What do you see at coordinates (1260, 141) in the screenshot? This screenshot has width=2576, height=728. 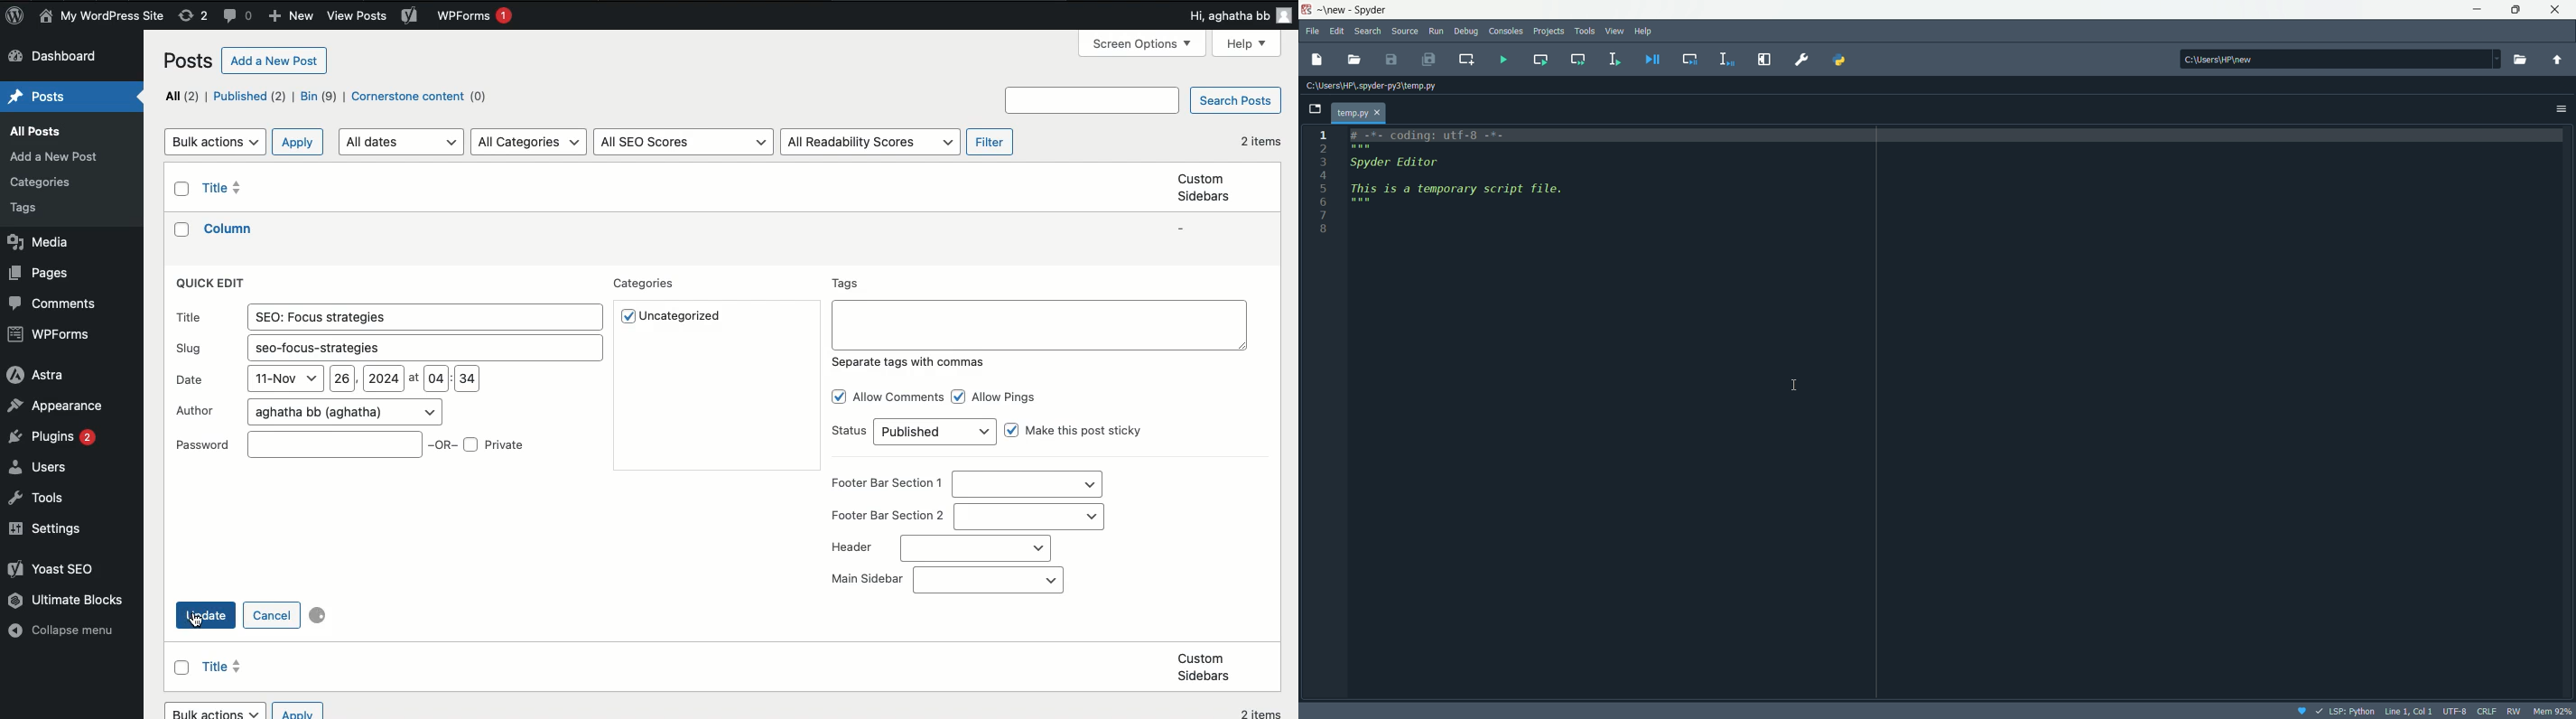 I see `2 items` at bounding box center [1260, 141].